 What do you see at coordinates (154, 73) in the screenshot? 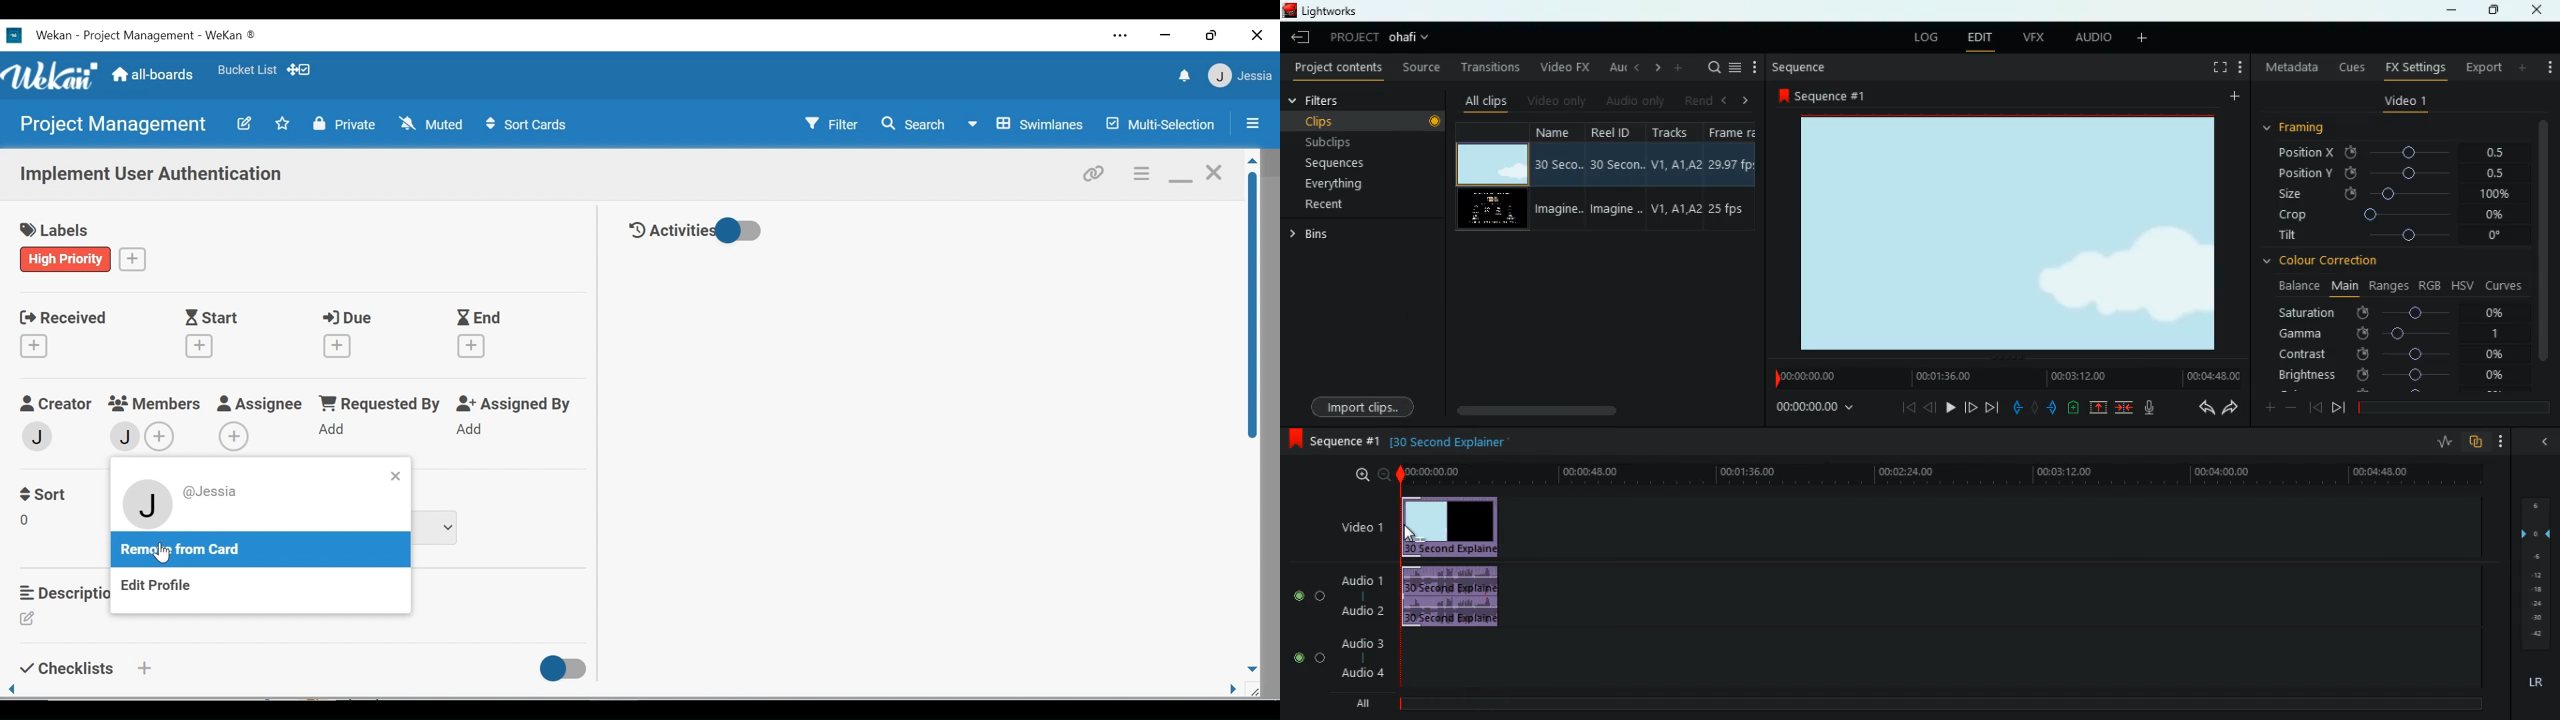
I see `Home (all boards` at bounding box center [154, 73].